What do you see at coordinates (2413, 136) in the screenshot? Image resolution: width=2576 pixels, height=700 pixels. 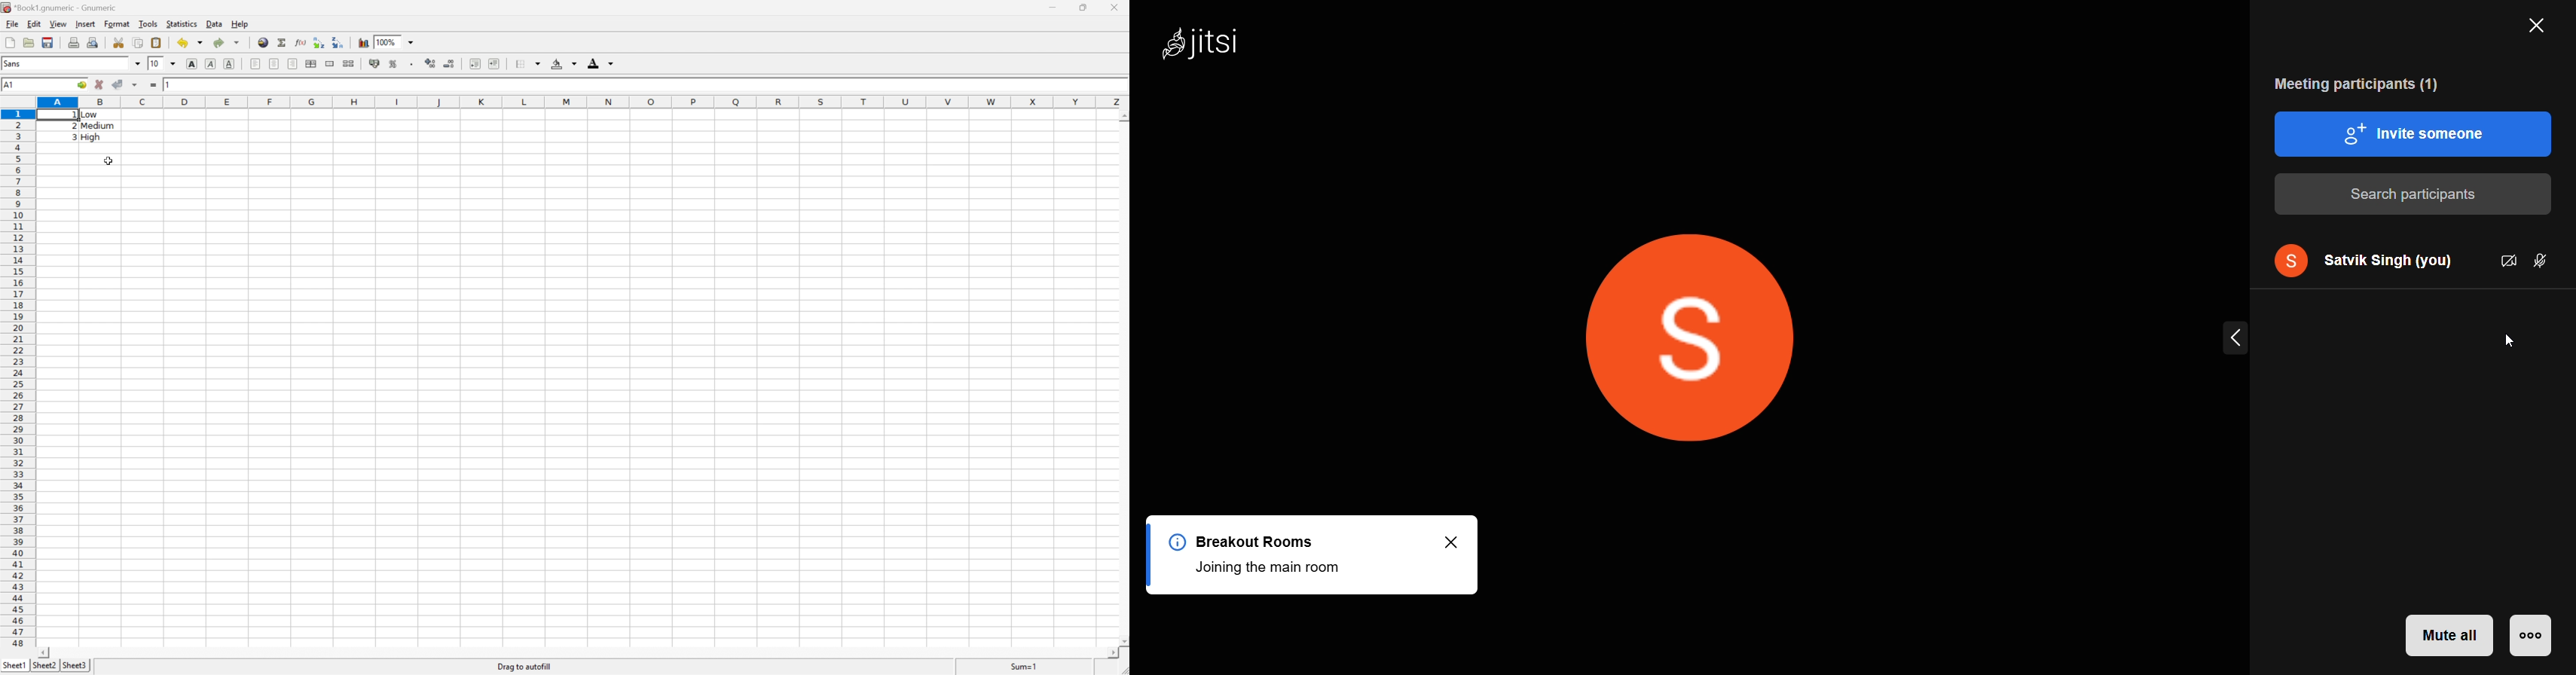 I see `invite someone` at bounding box center [2413, 136].